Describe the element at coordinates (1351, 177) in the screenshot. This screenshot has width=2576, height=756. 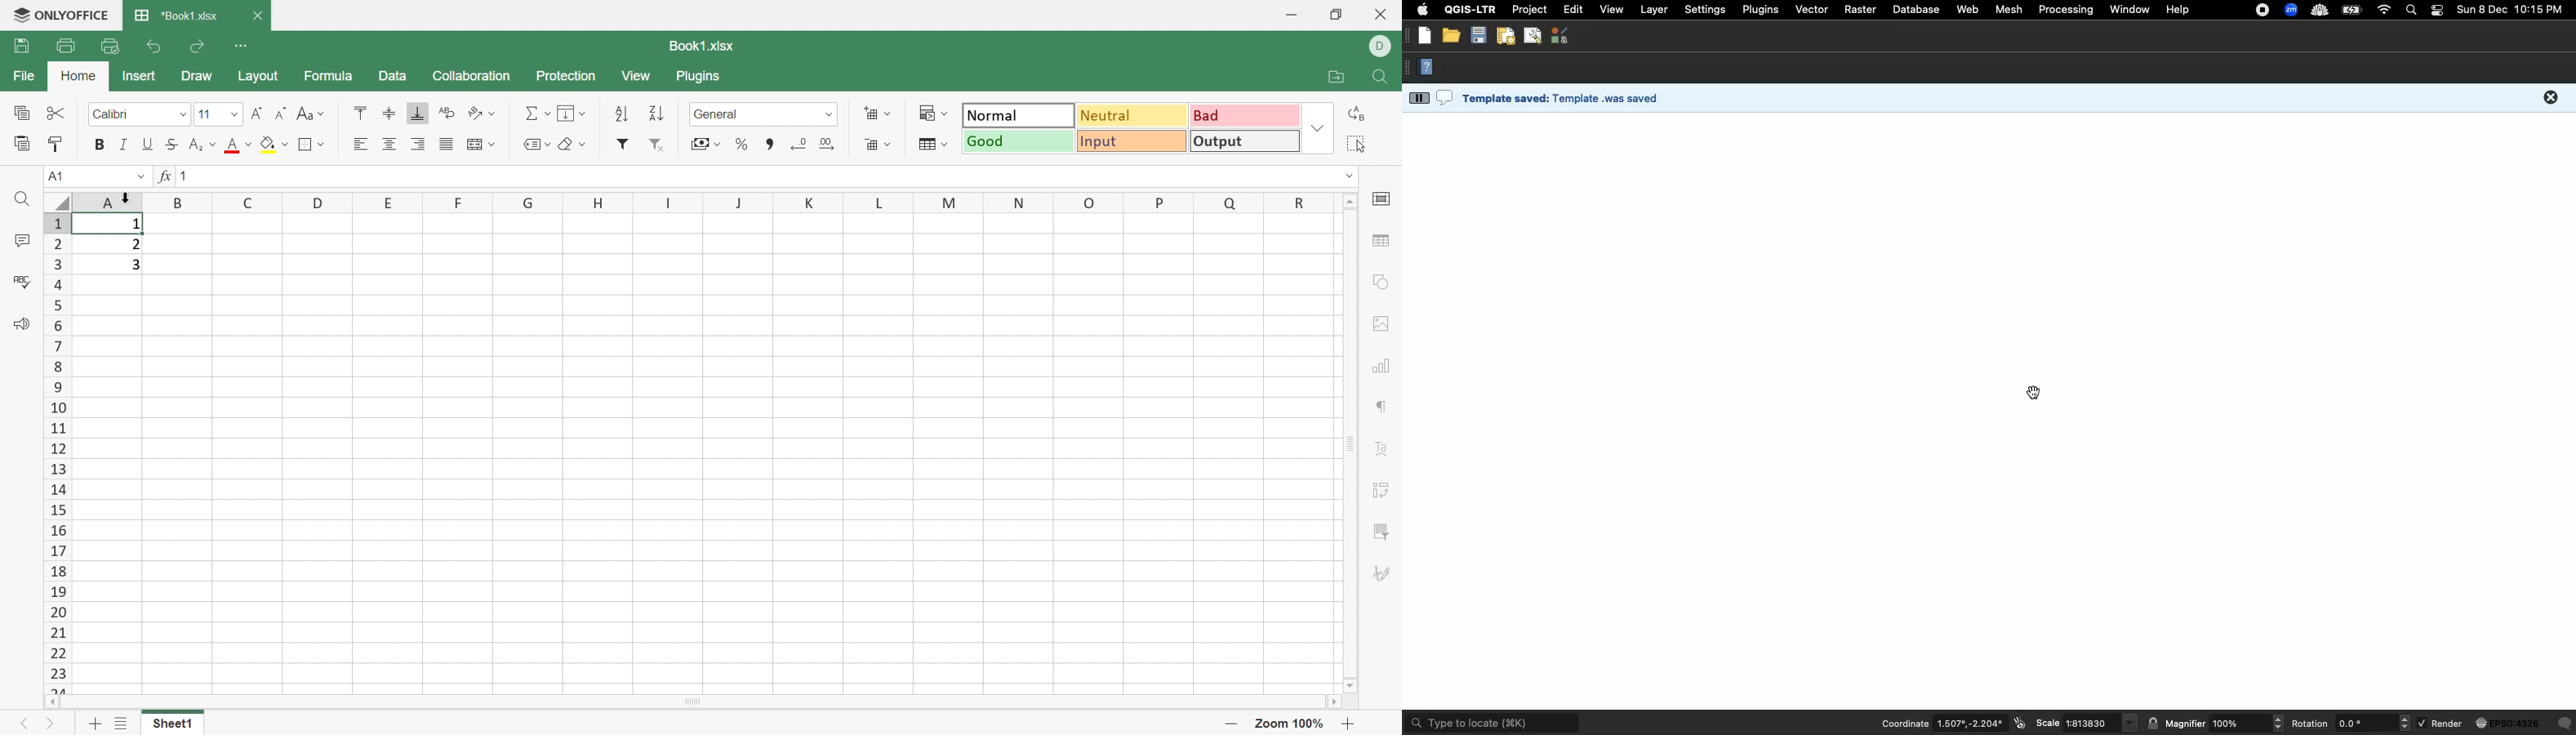
I see `Drop down` at that location.